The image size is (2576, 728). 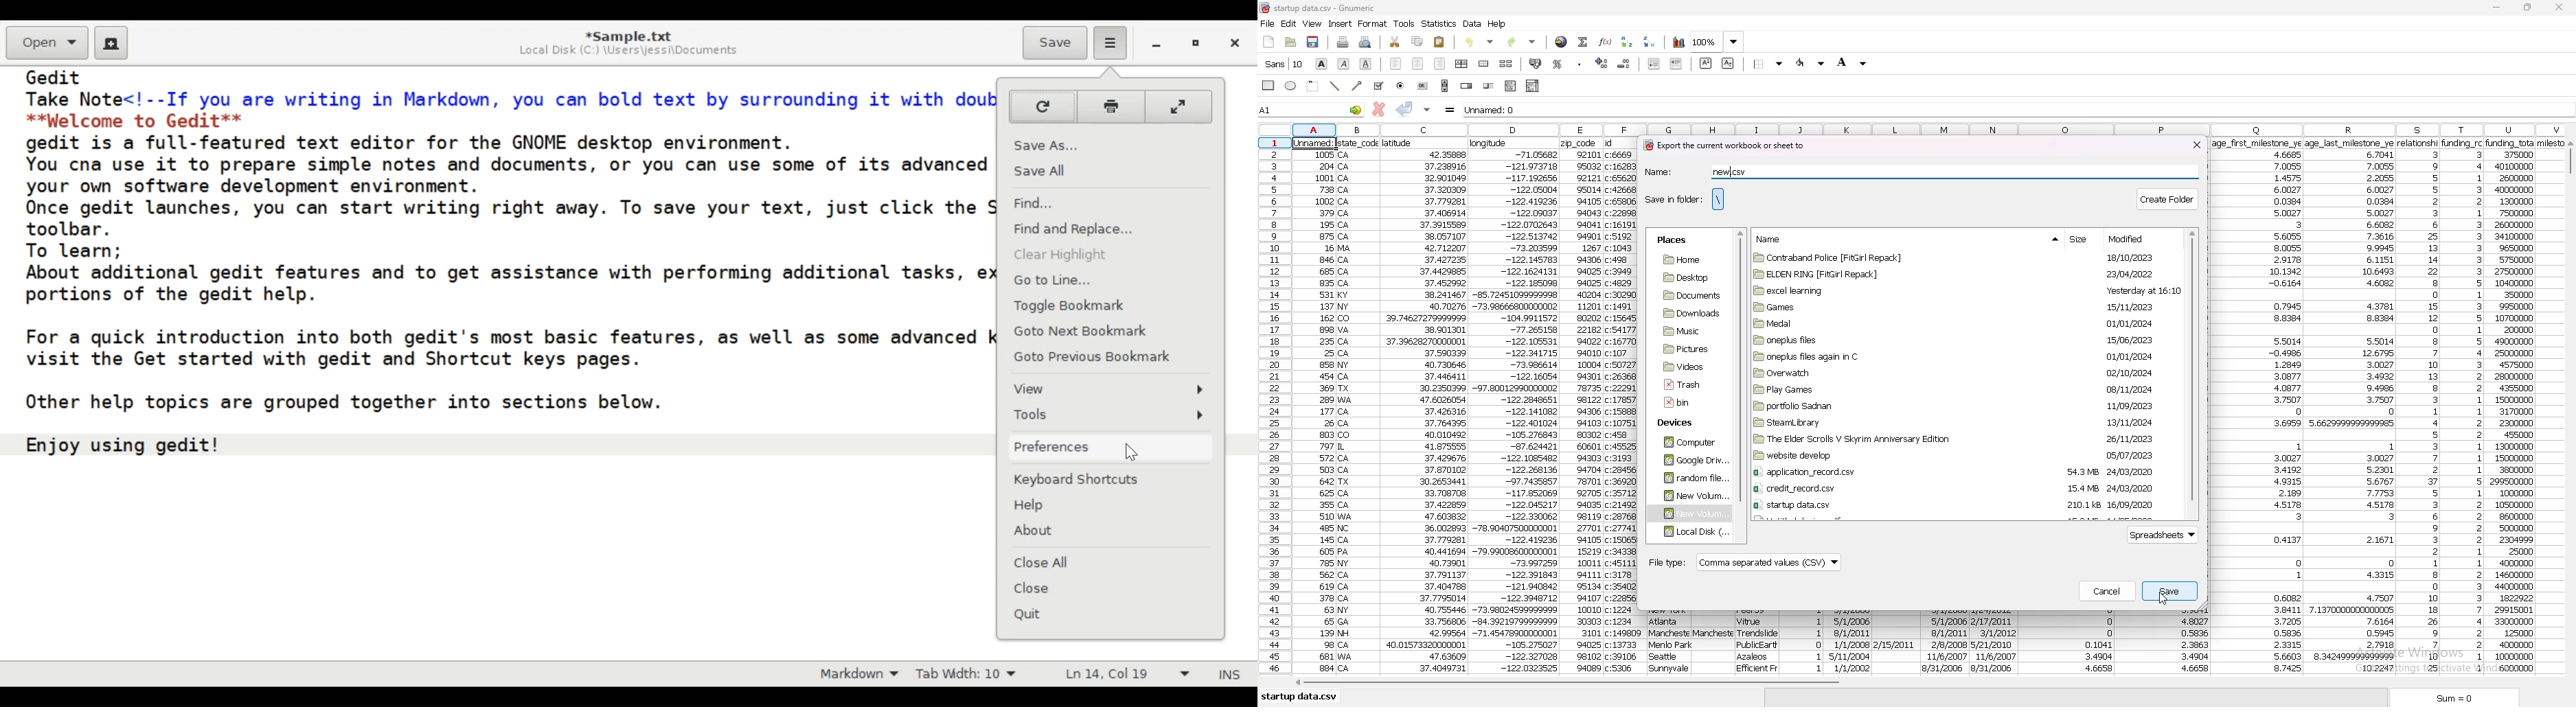 I want to click on cancel, so click(x=2107, y=591).